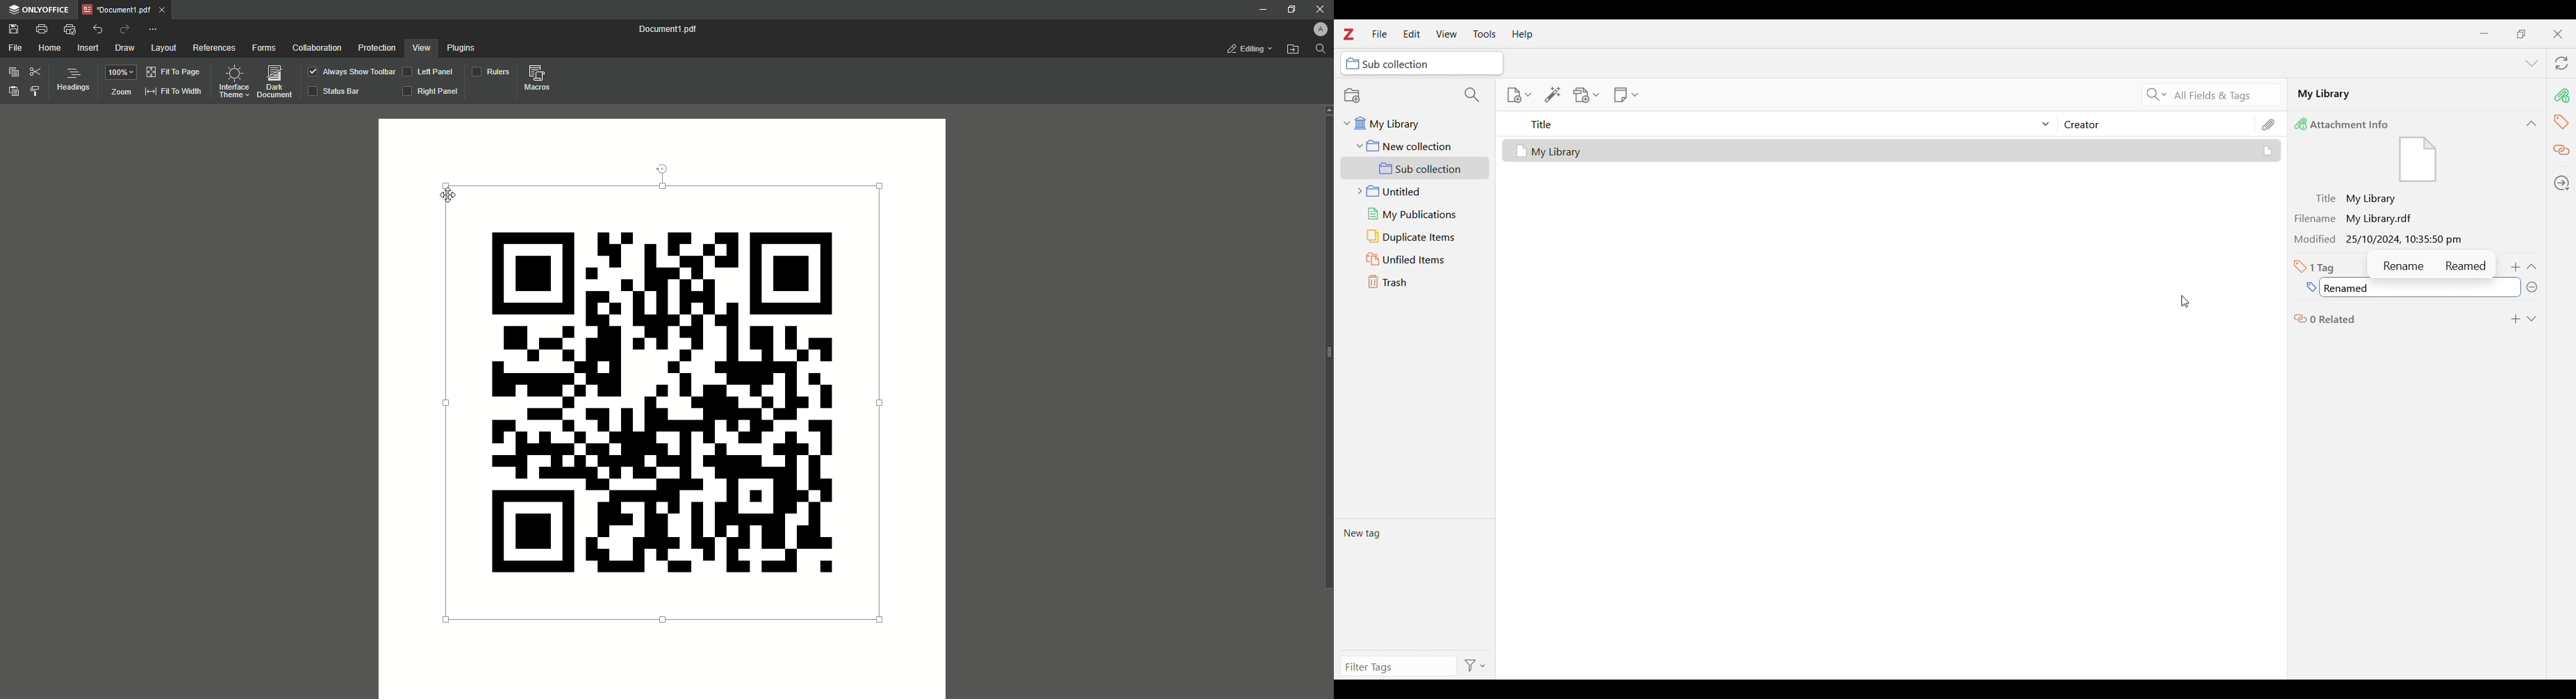 The height and width of the screenshot is (700, 2576). I want to click on Type in filter tags, so click(1396, 669).